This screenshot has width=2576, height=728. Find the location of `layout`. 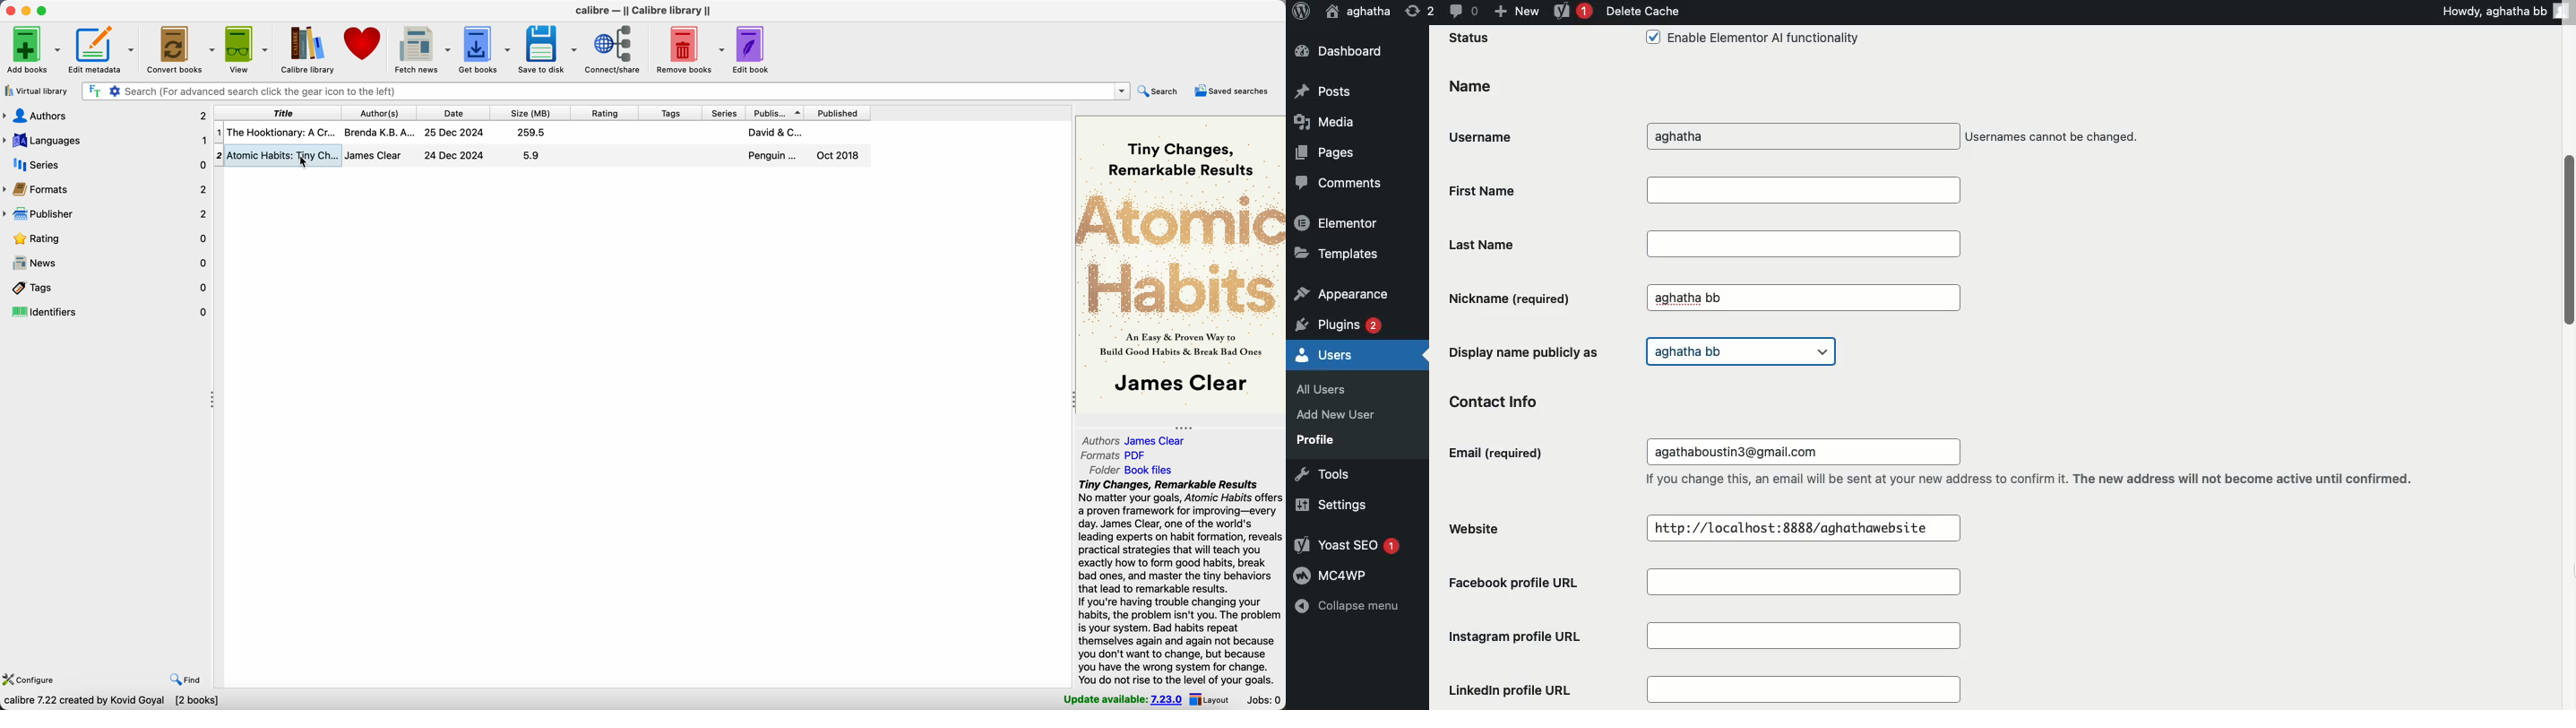

layout is located at coordinates (1212, 700).